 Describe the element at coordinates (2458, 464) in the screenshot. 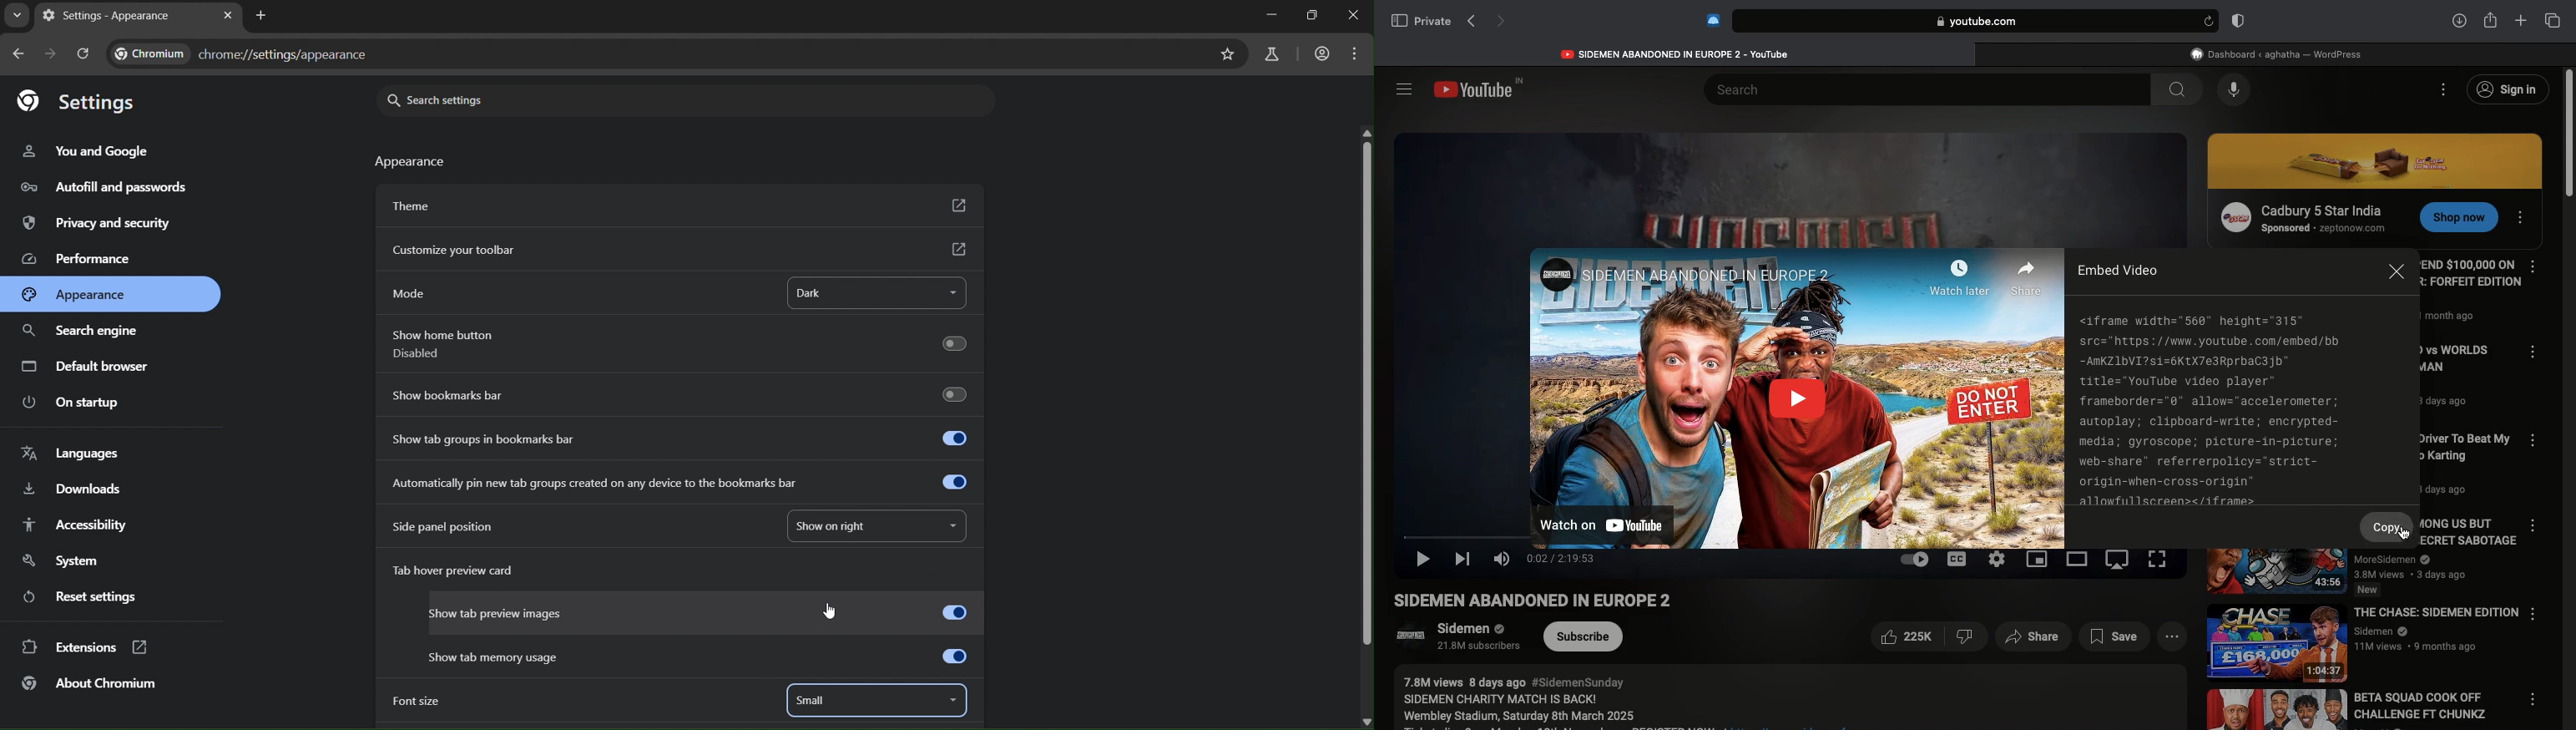

I see `Video name` at that location.